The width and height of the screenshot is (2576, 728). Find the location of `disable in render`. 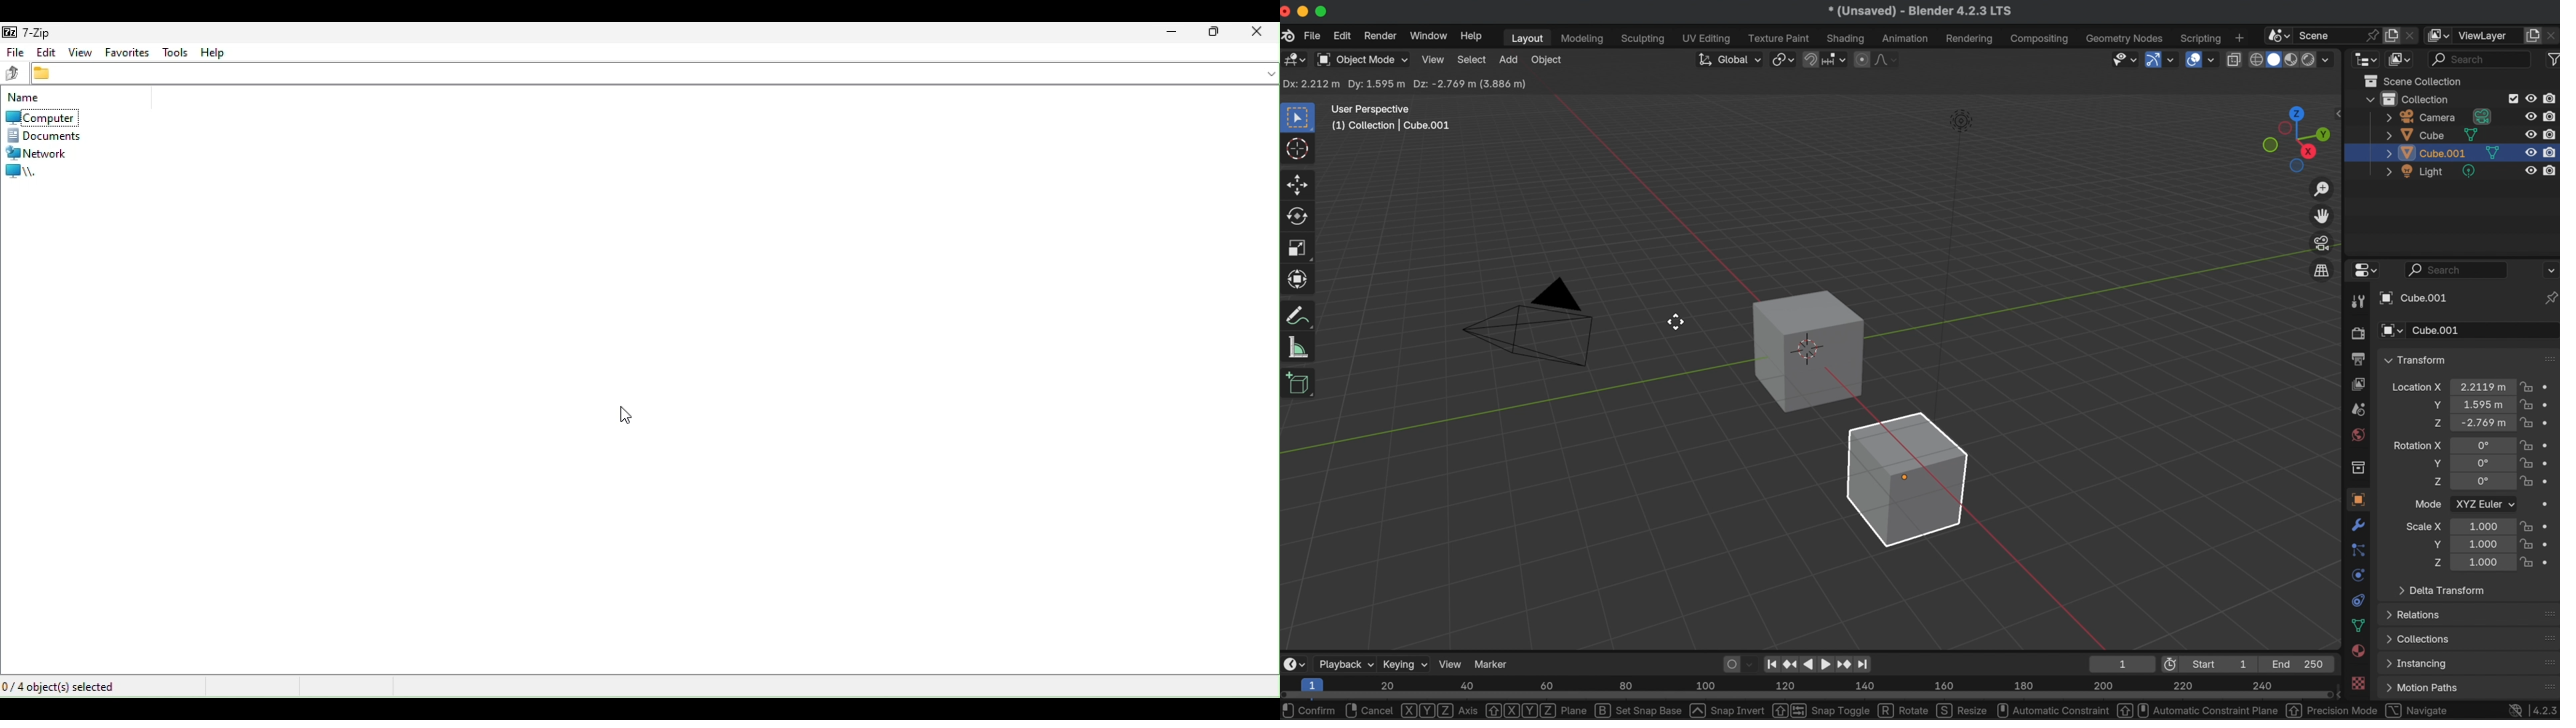

disable in render is located at coordinates (2551, 115).